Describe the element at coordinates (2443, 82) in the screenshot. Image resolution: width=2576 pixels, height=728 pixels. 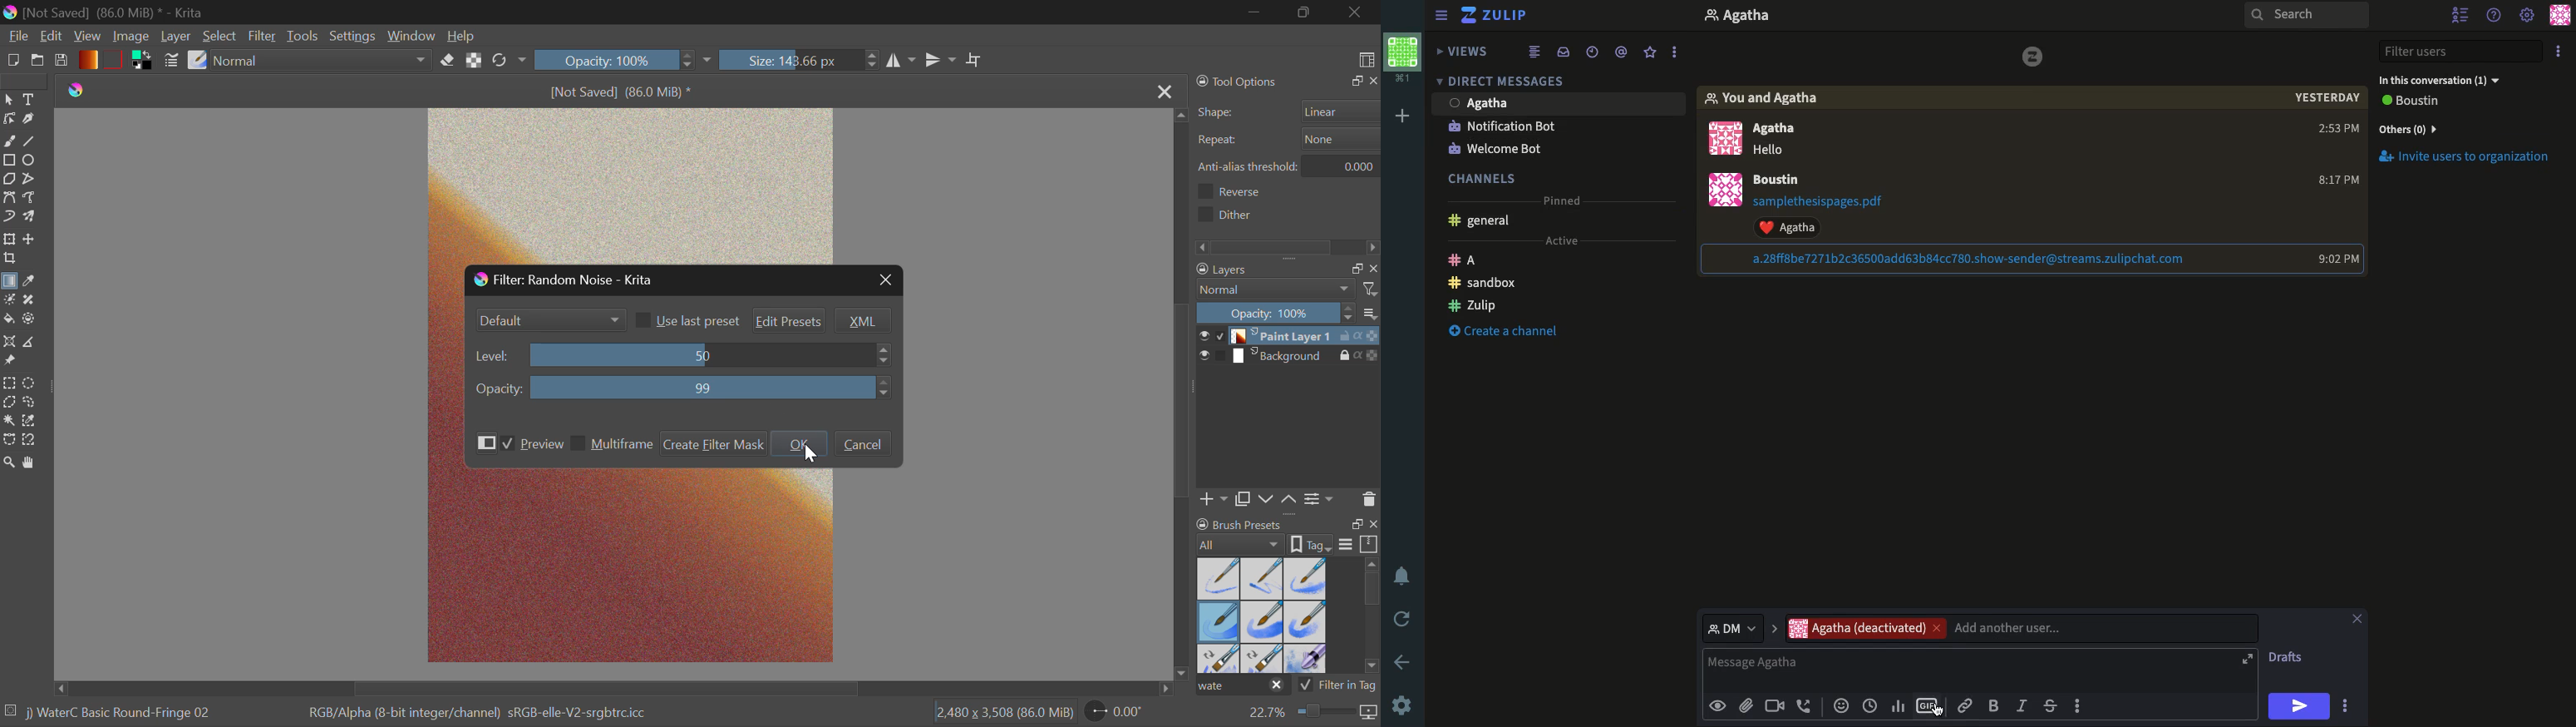
I see `In this conversation` at that location.